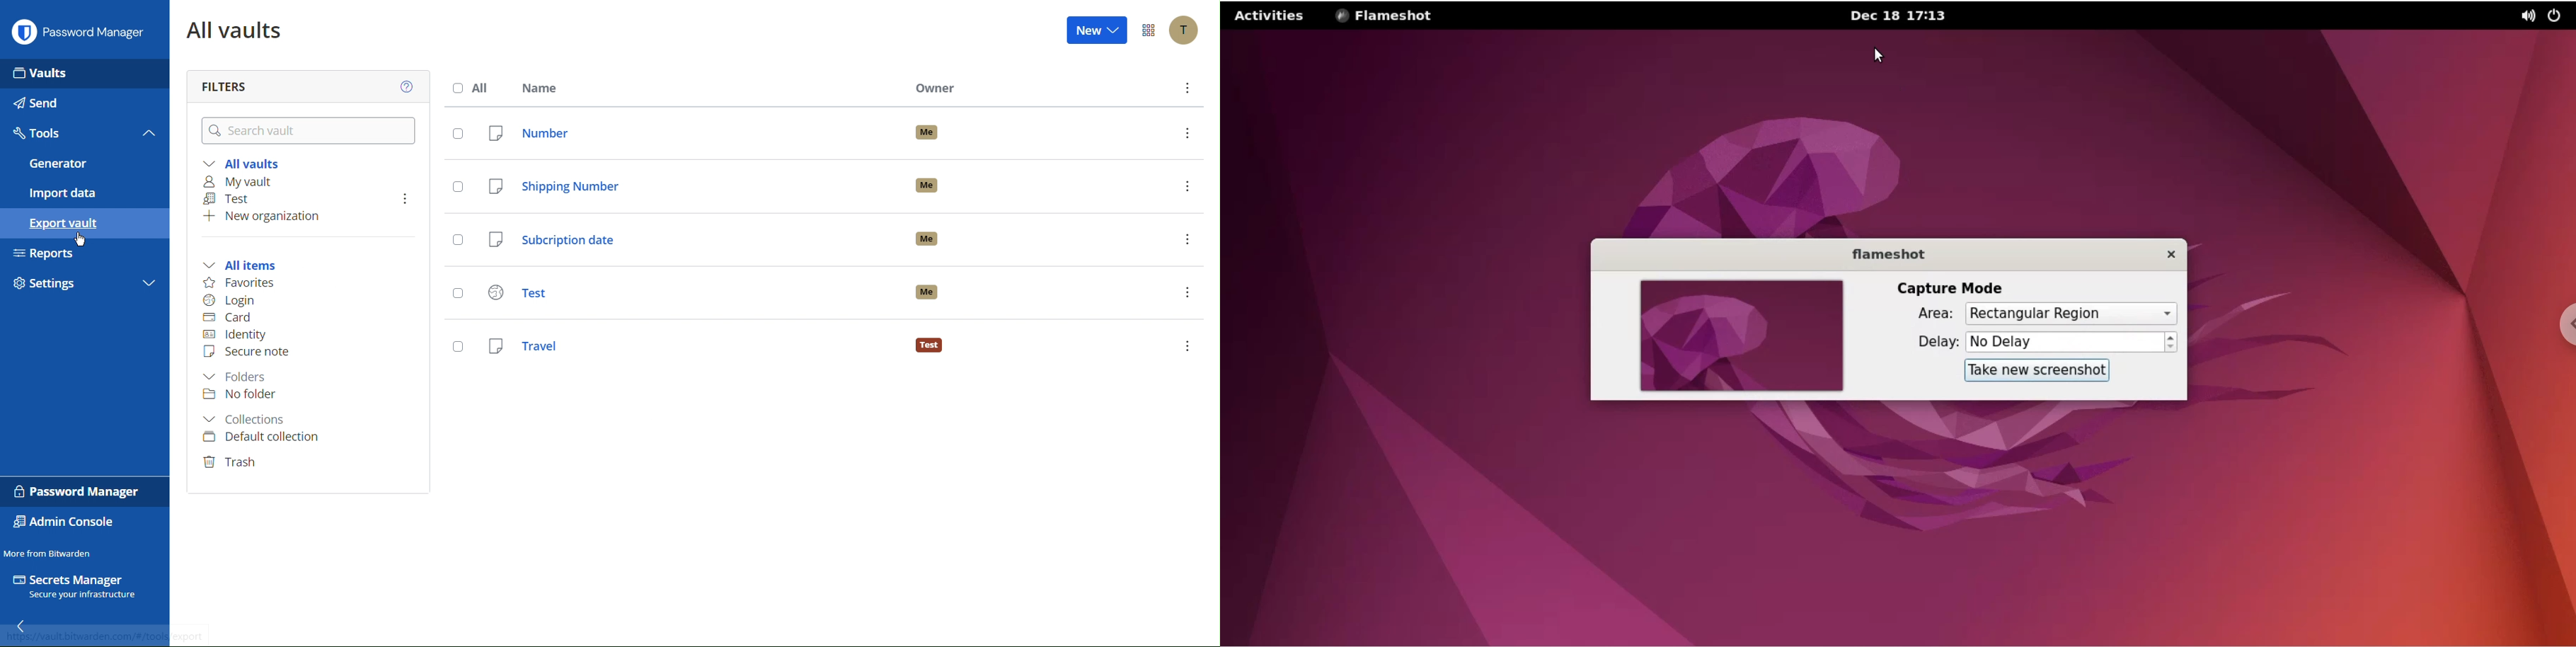 The image size is (2576, 672). What do you see at coordinates (716, 131) in the screenshot?
I see `Number` at bounding box center [716, 131].